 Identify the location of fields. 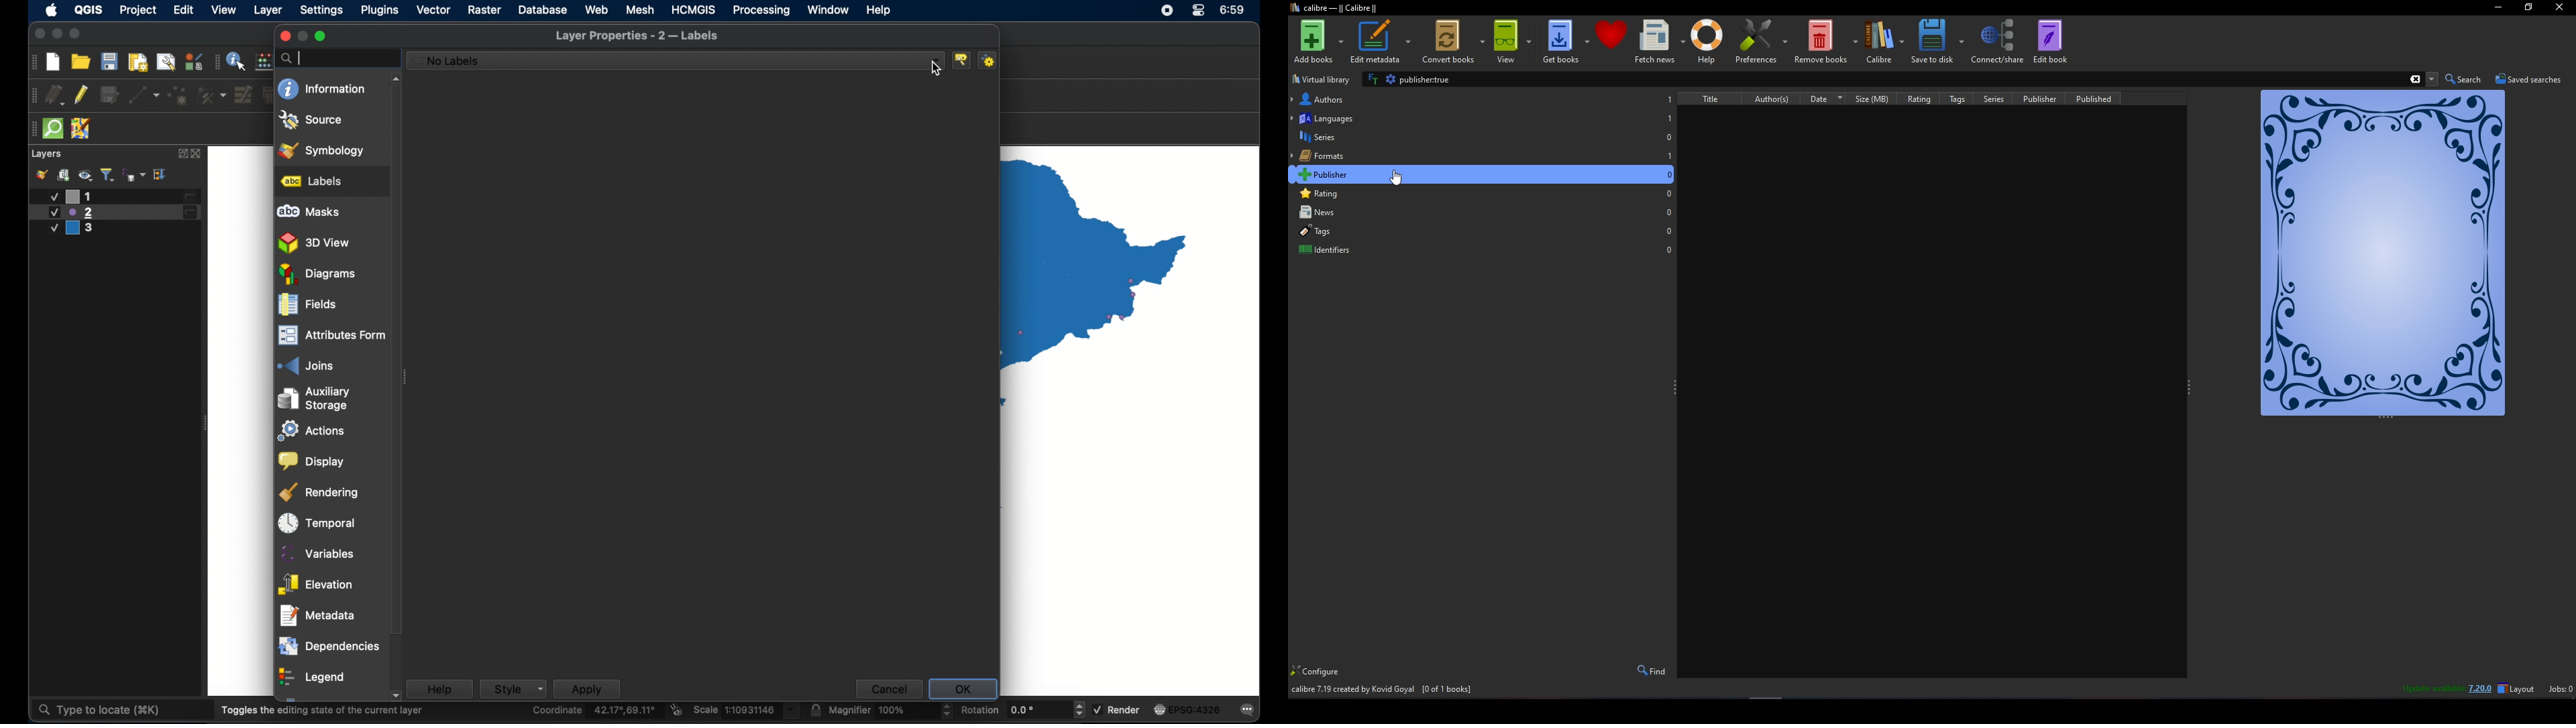
(307, 305).